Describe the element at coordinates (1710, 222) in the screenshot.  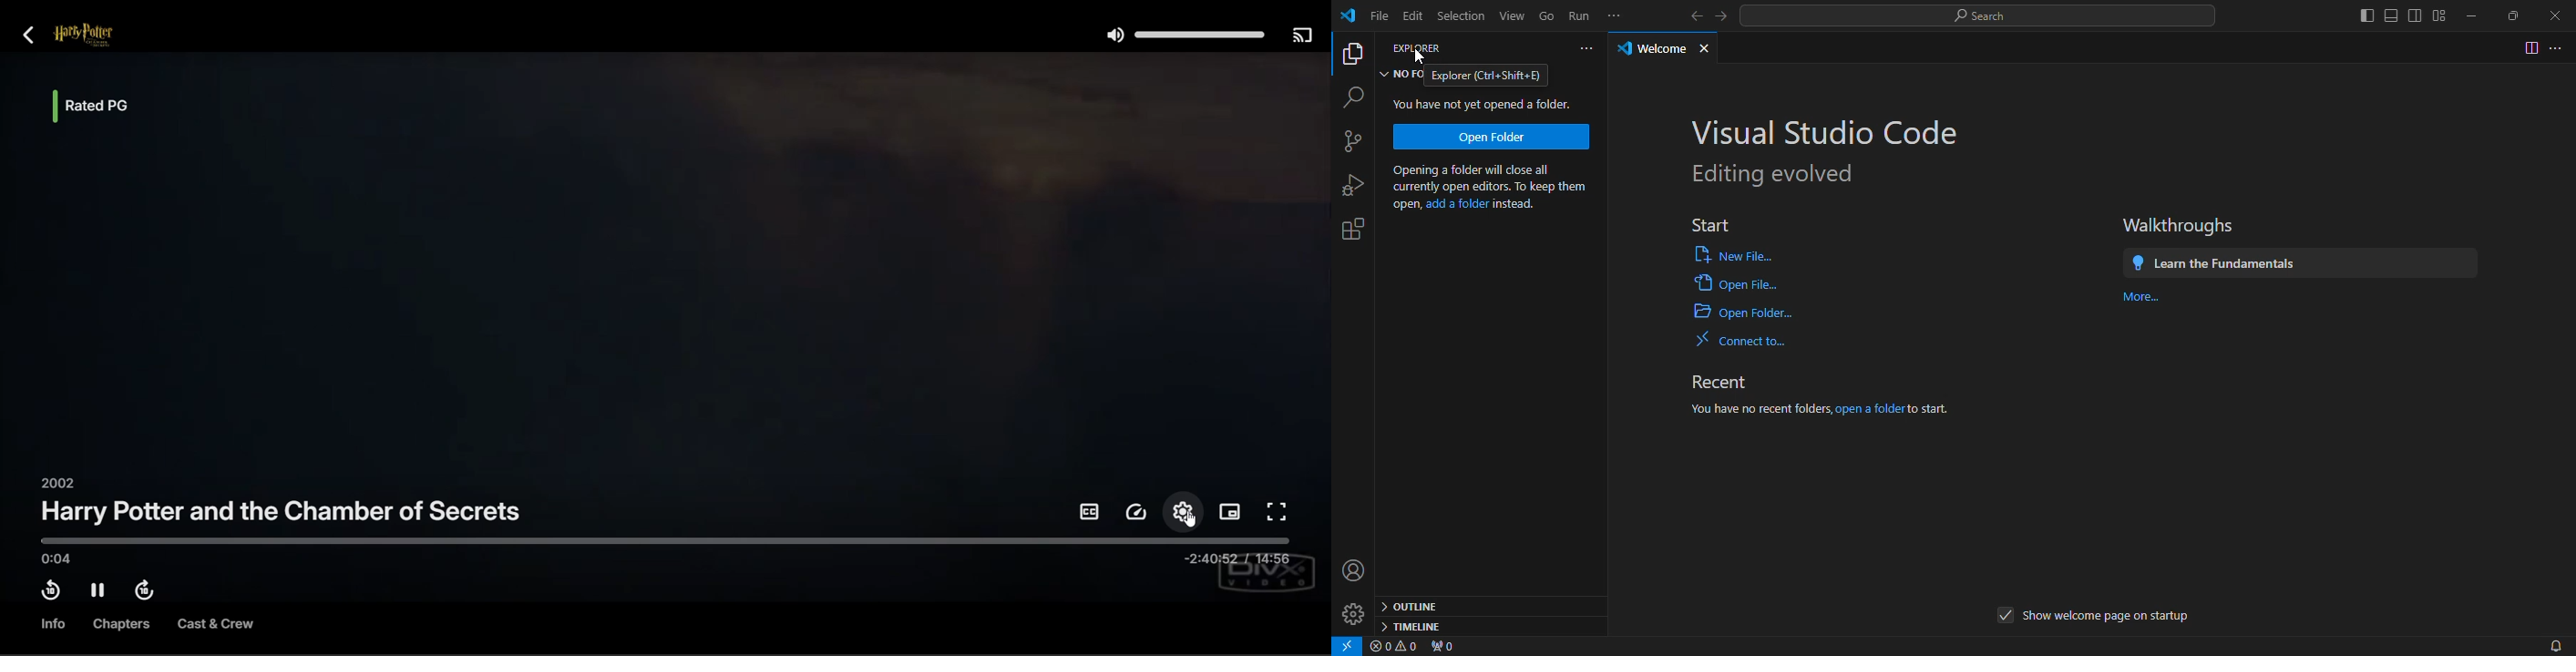
I see `start` at that location.